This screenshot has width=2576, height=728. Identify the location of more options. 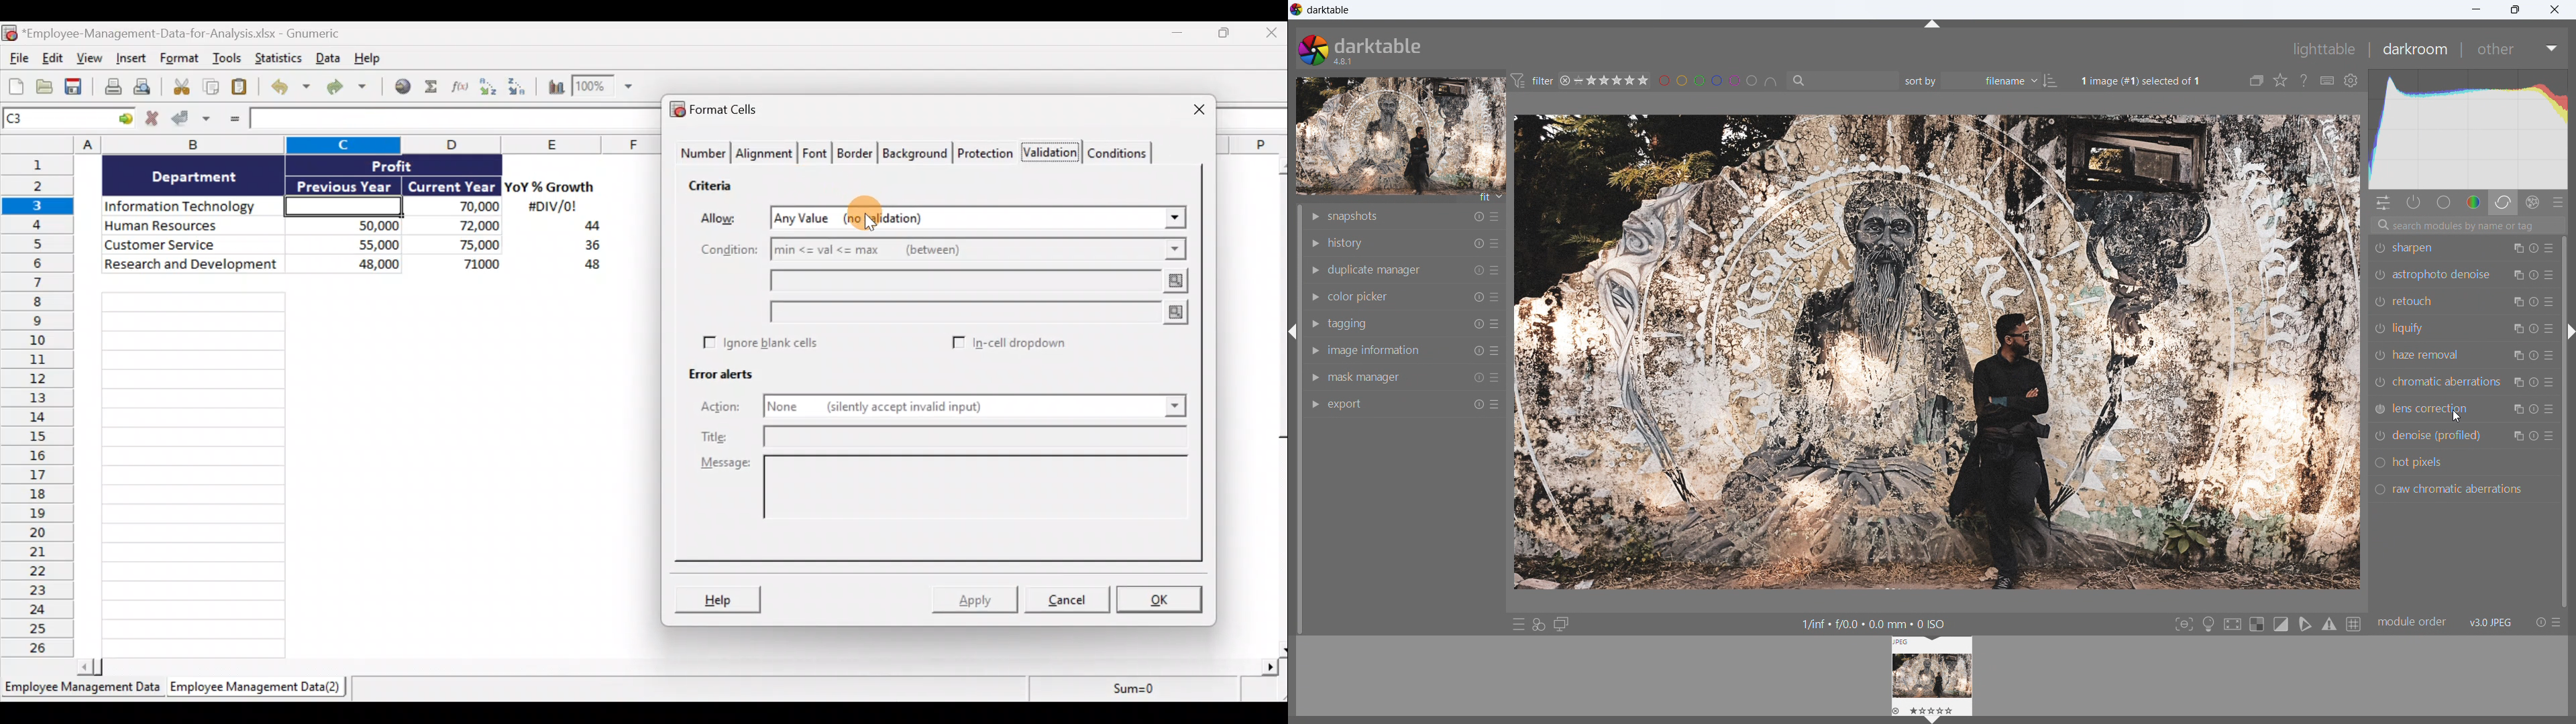
(1499, 324).